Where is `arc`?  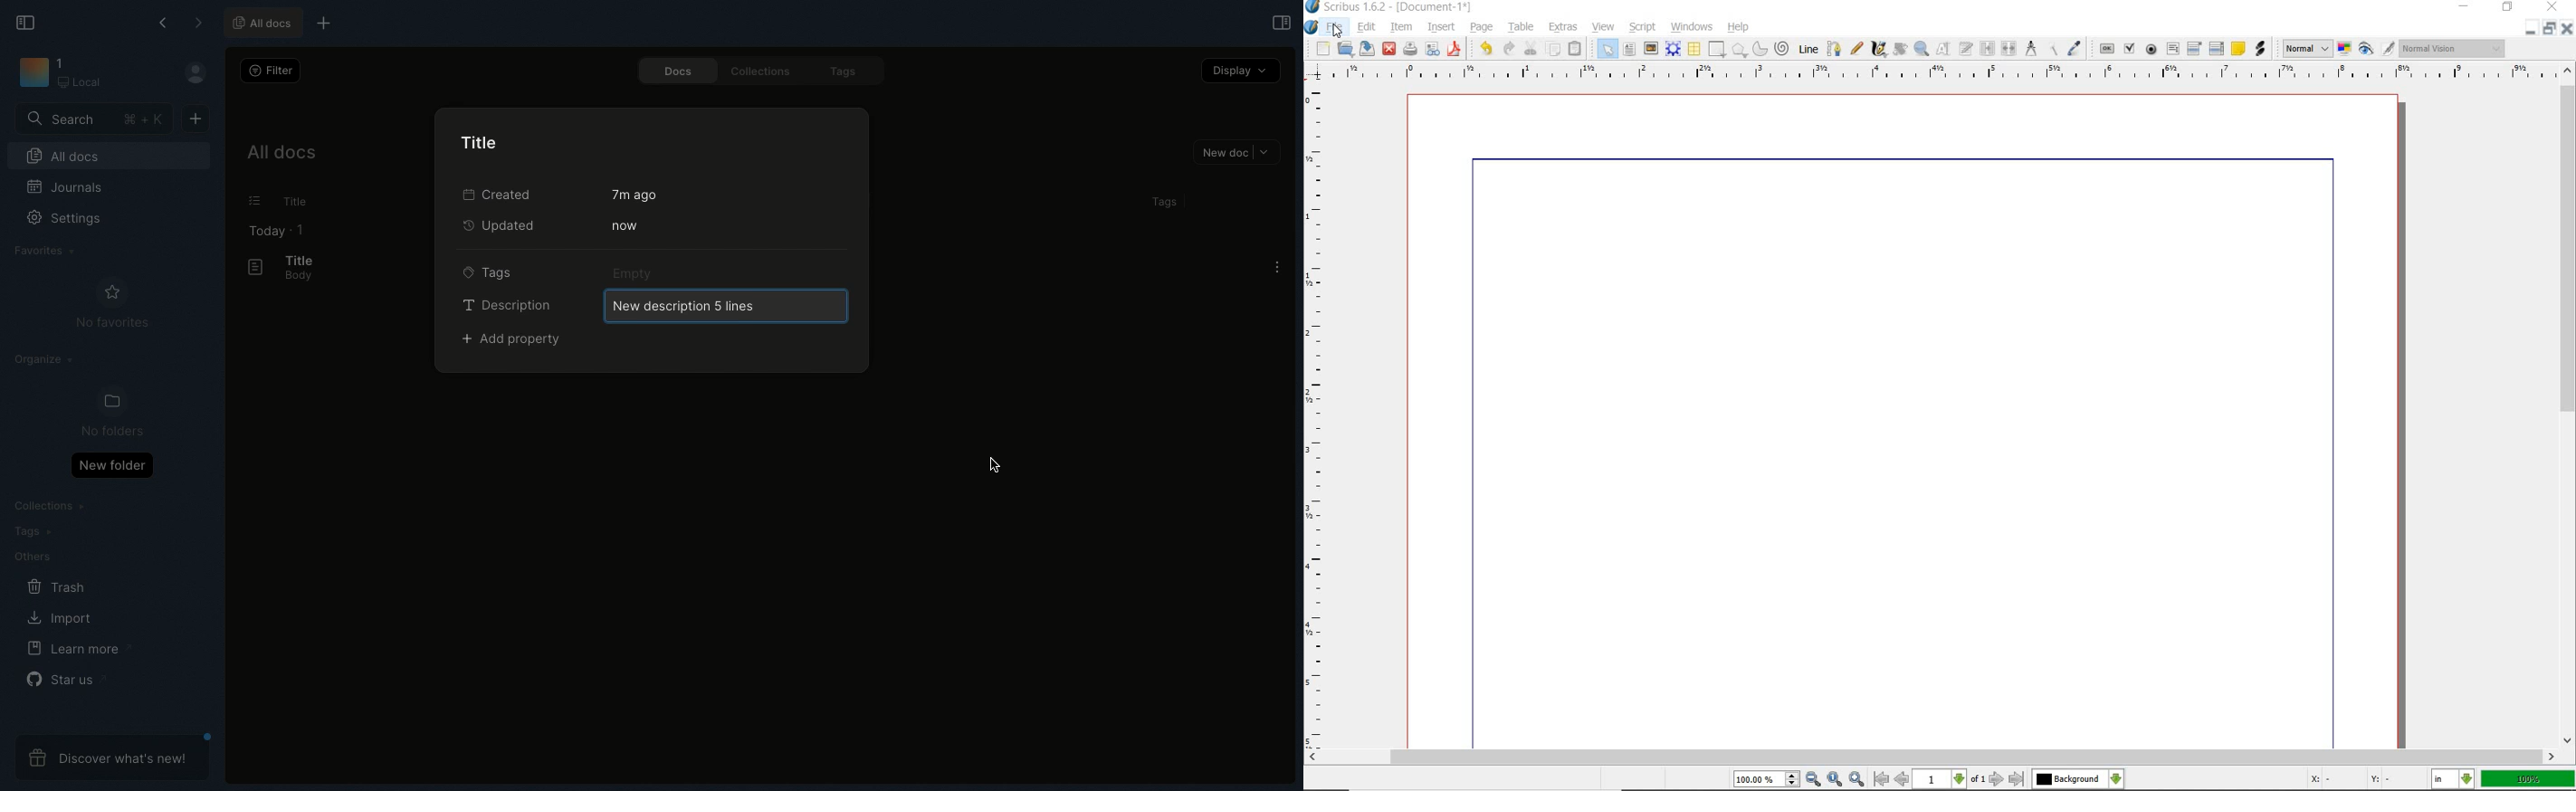 arc is located at coordinates (1760, 48).